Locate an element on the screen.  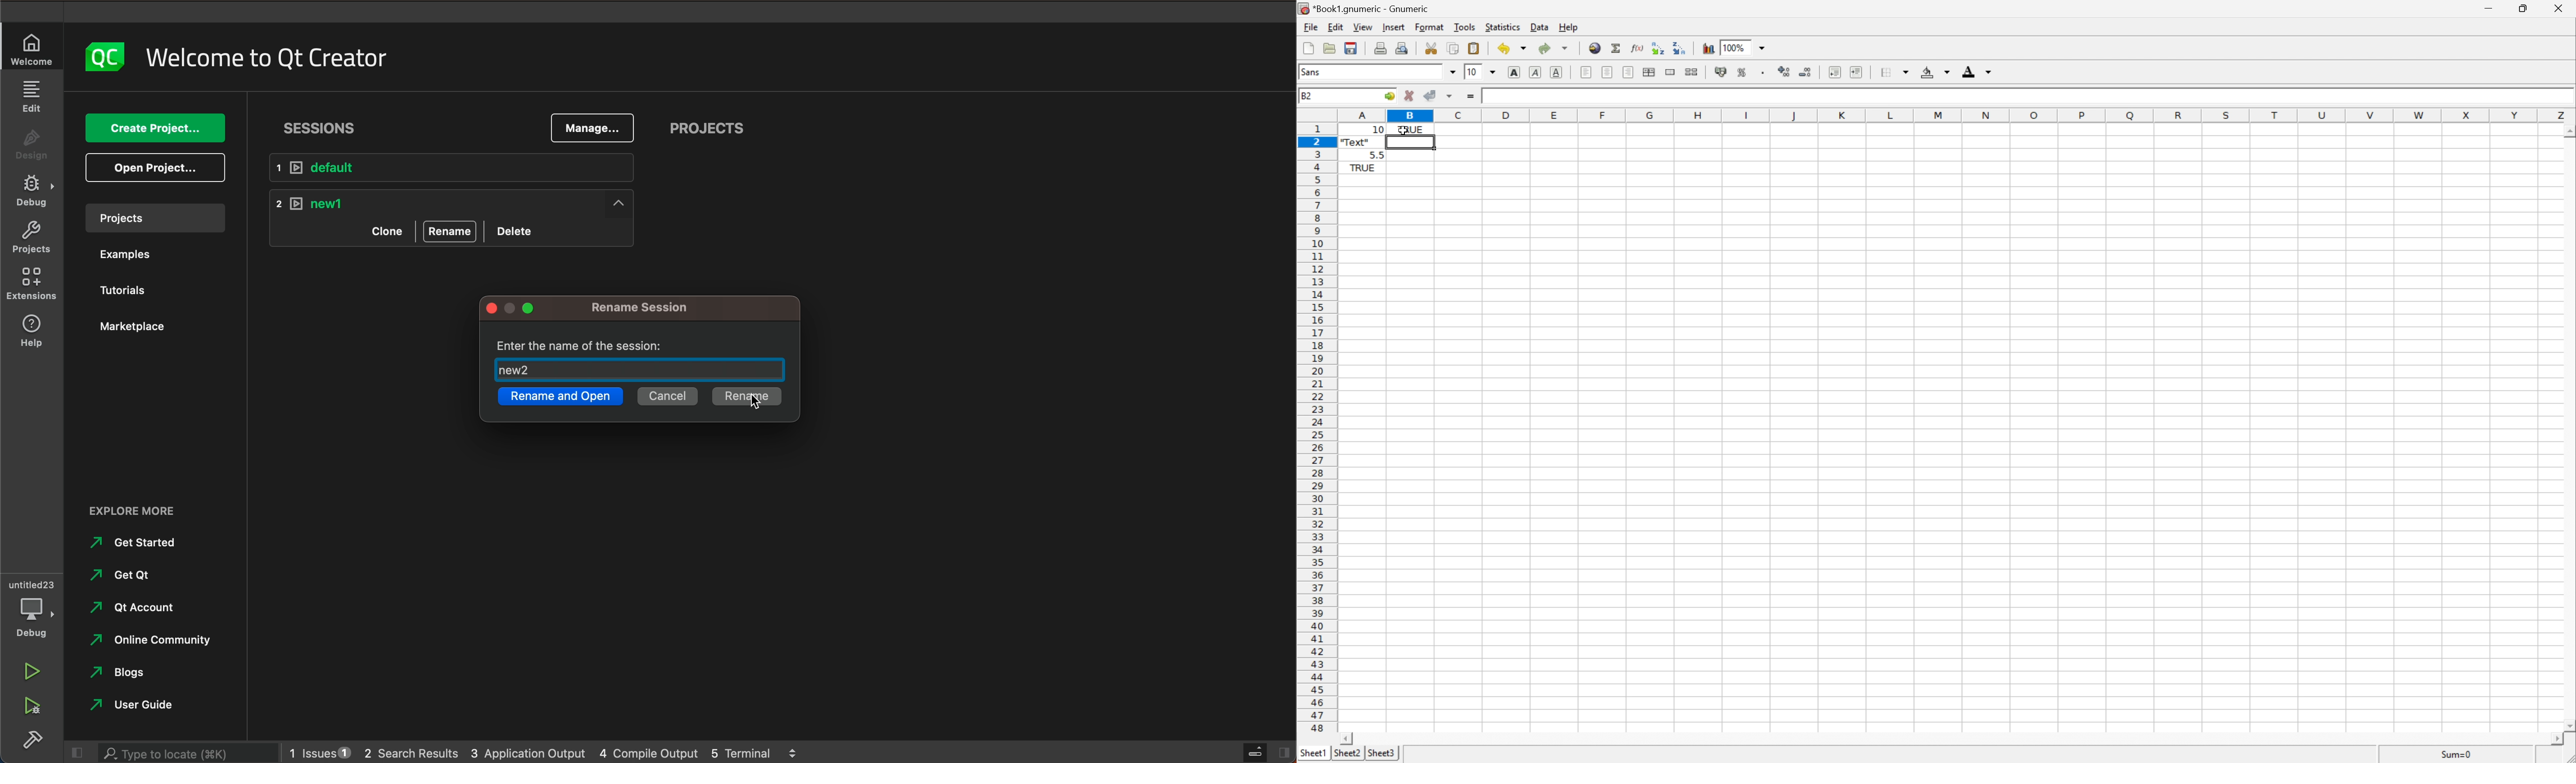
logs is located at coordinates (542, 751).